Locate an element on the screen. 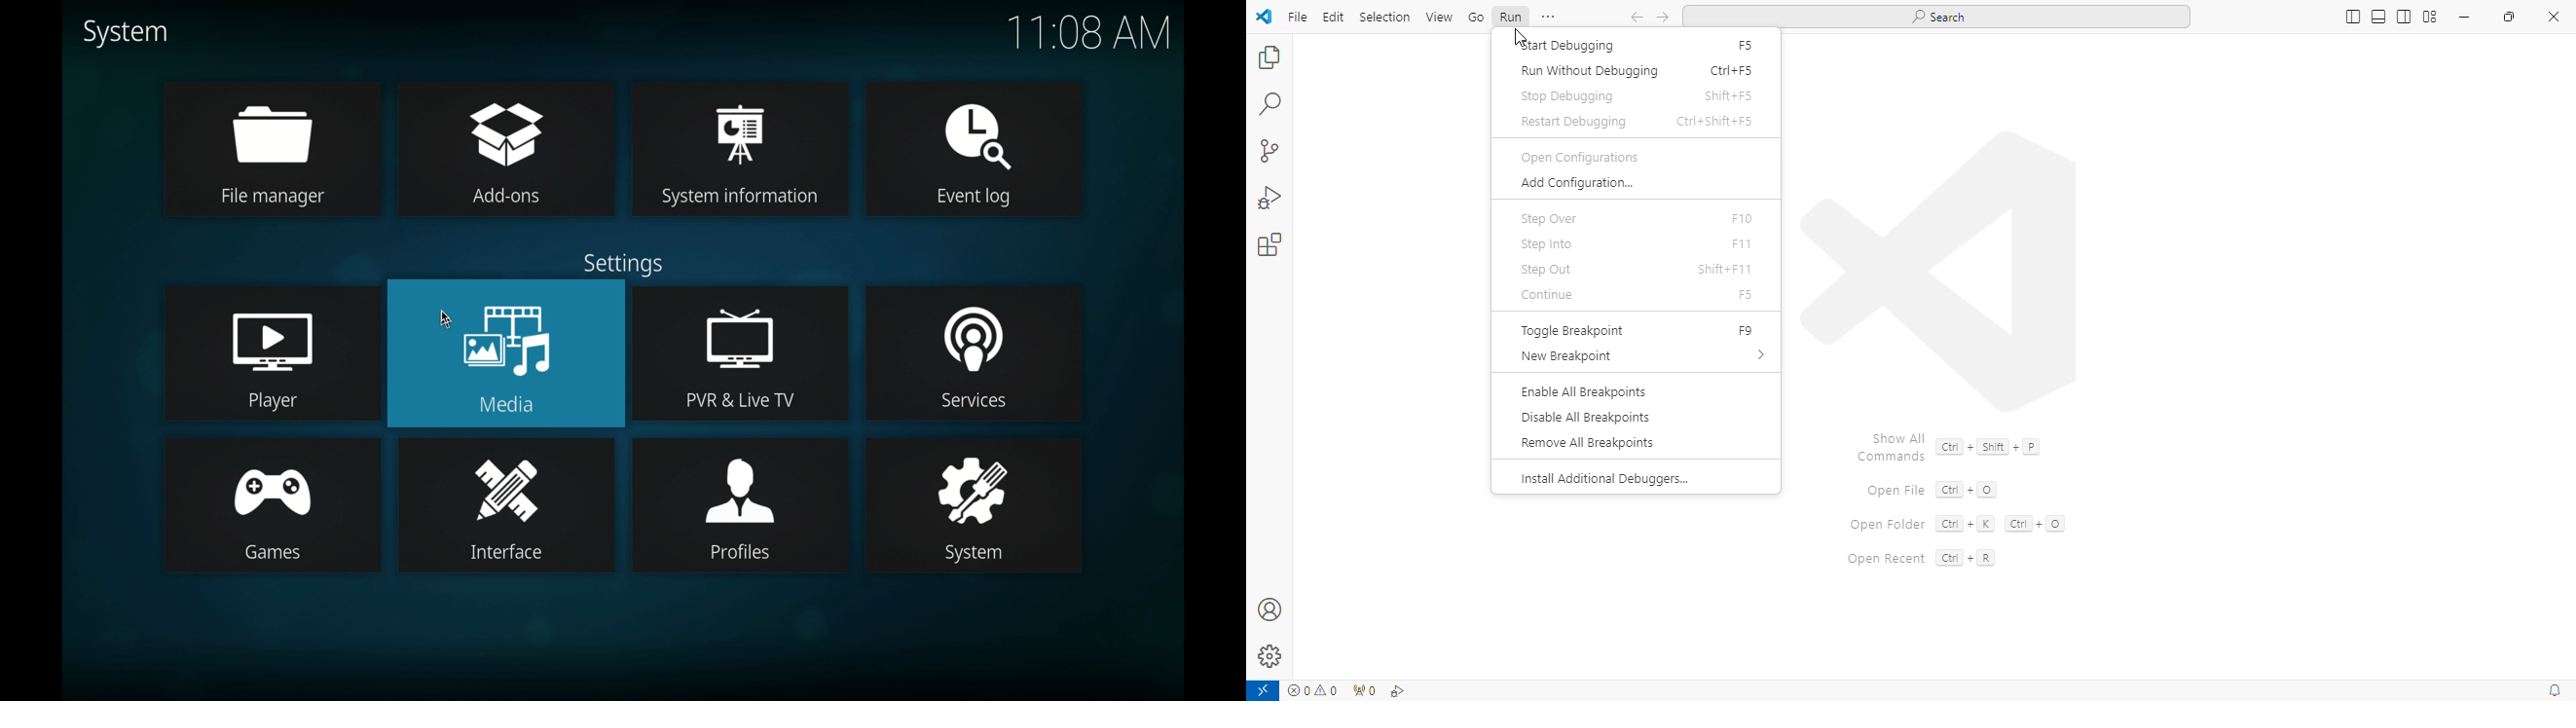 Image resolution: width=2576 pixels, height=728 pixels. player is located at coordinates (270, 352).